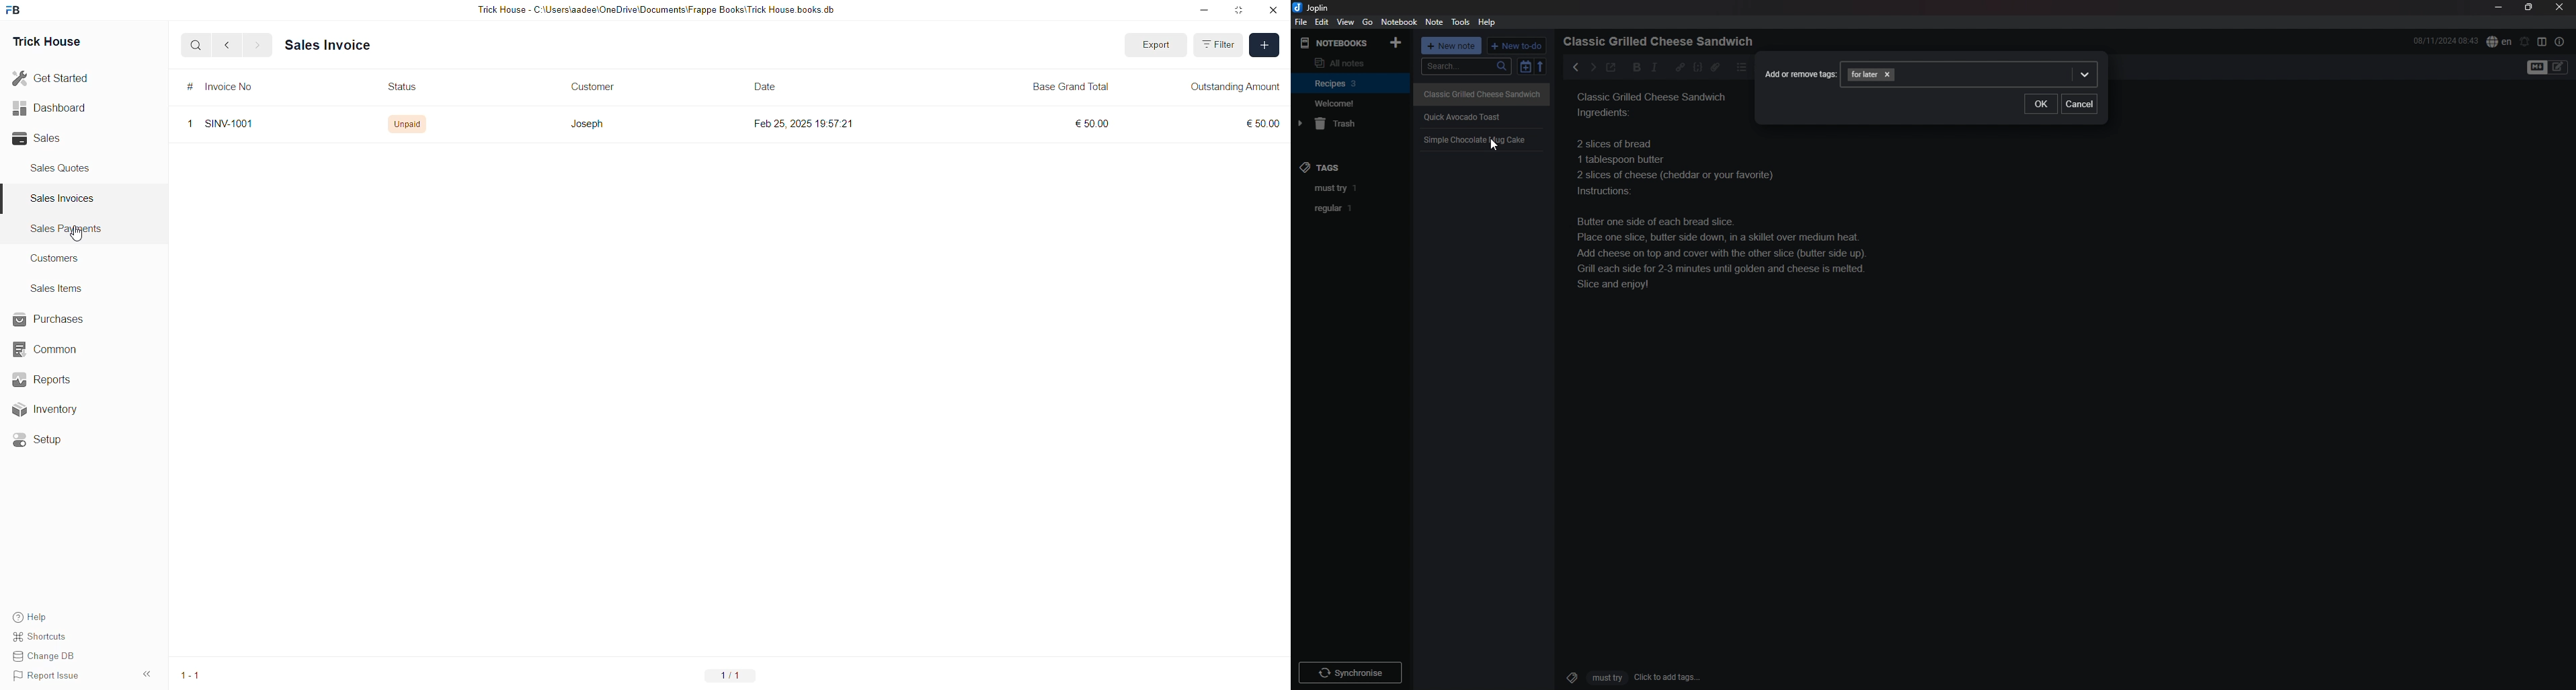 This screenshot has width=2576, height=700. What do you see at coordinates (1074, 87) in the screenshot?
I see `Base Grand Total` at bounding box center [1074, 87].